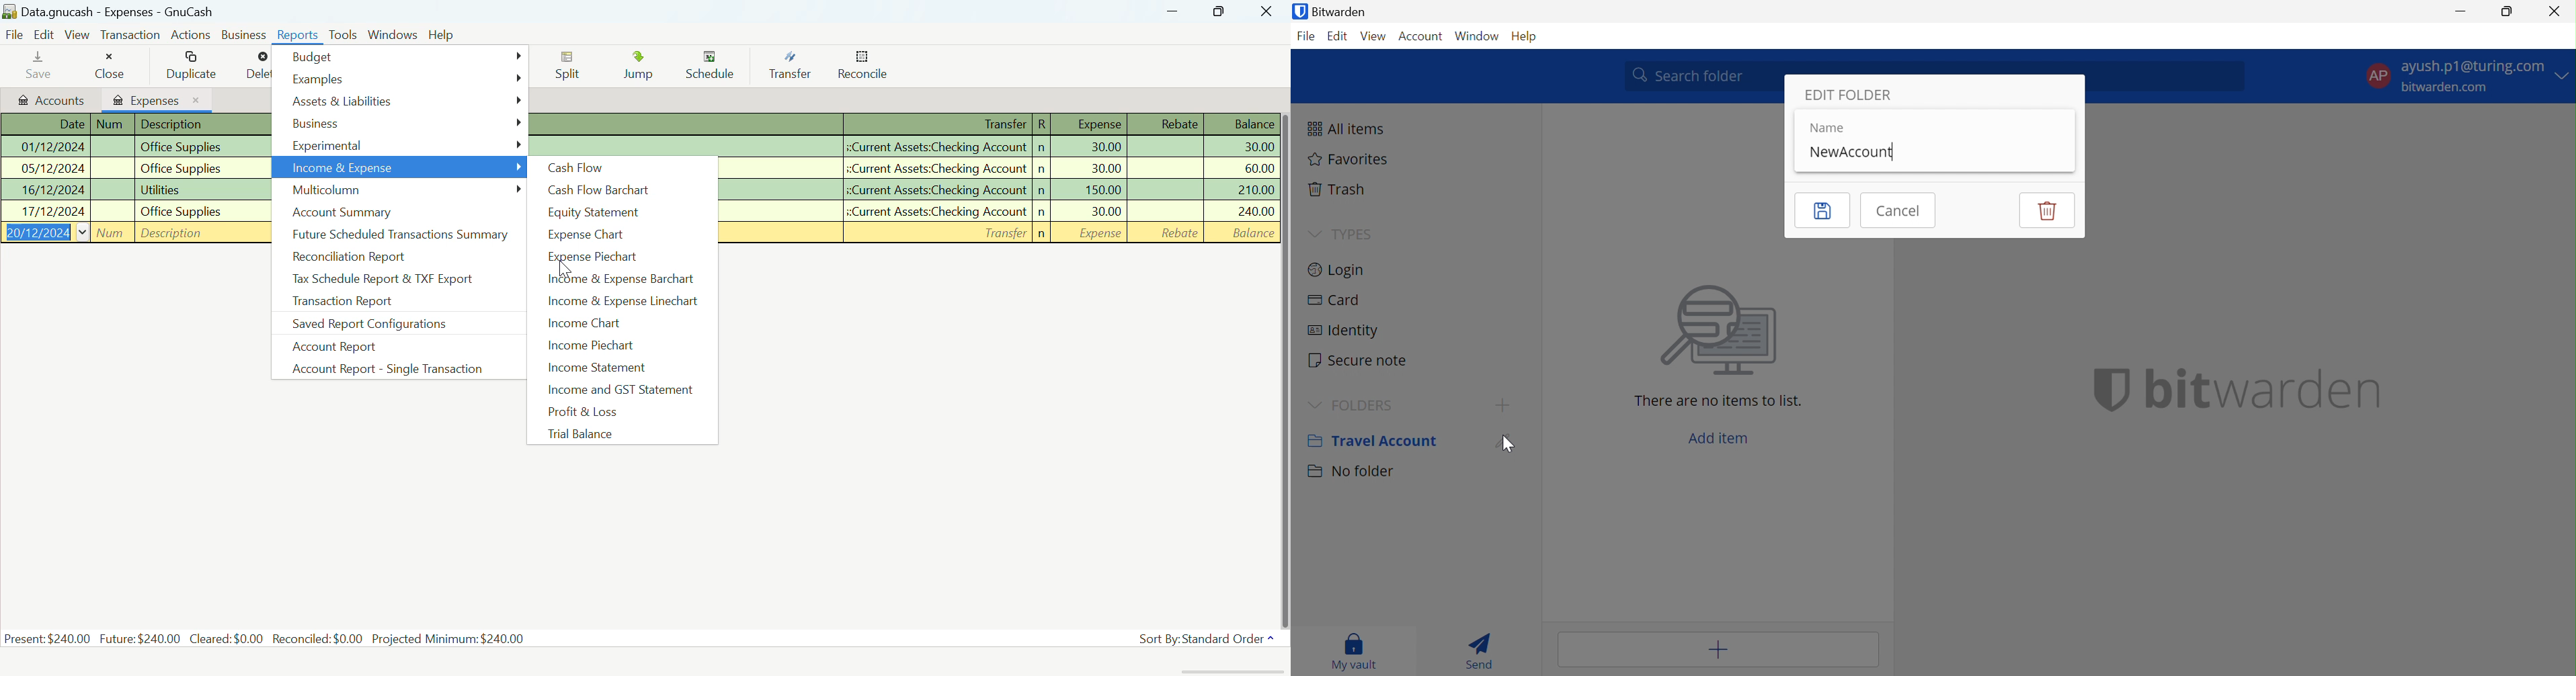  Describe the element at coordinates (1901, 210) in the screenshot. I see `Cancel` at that location.